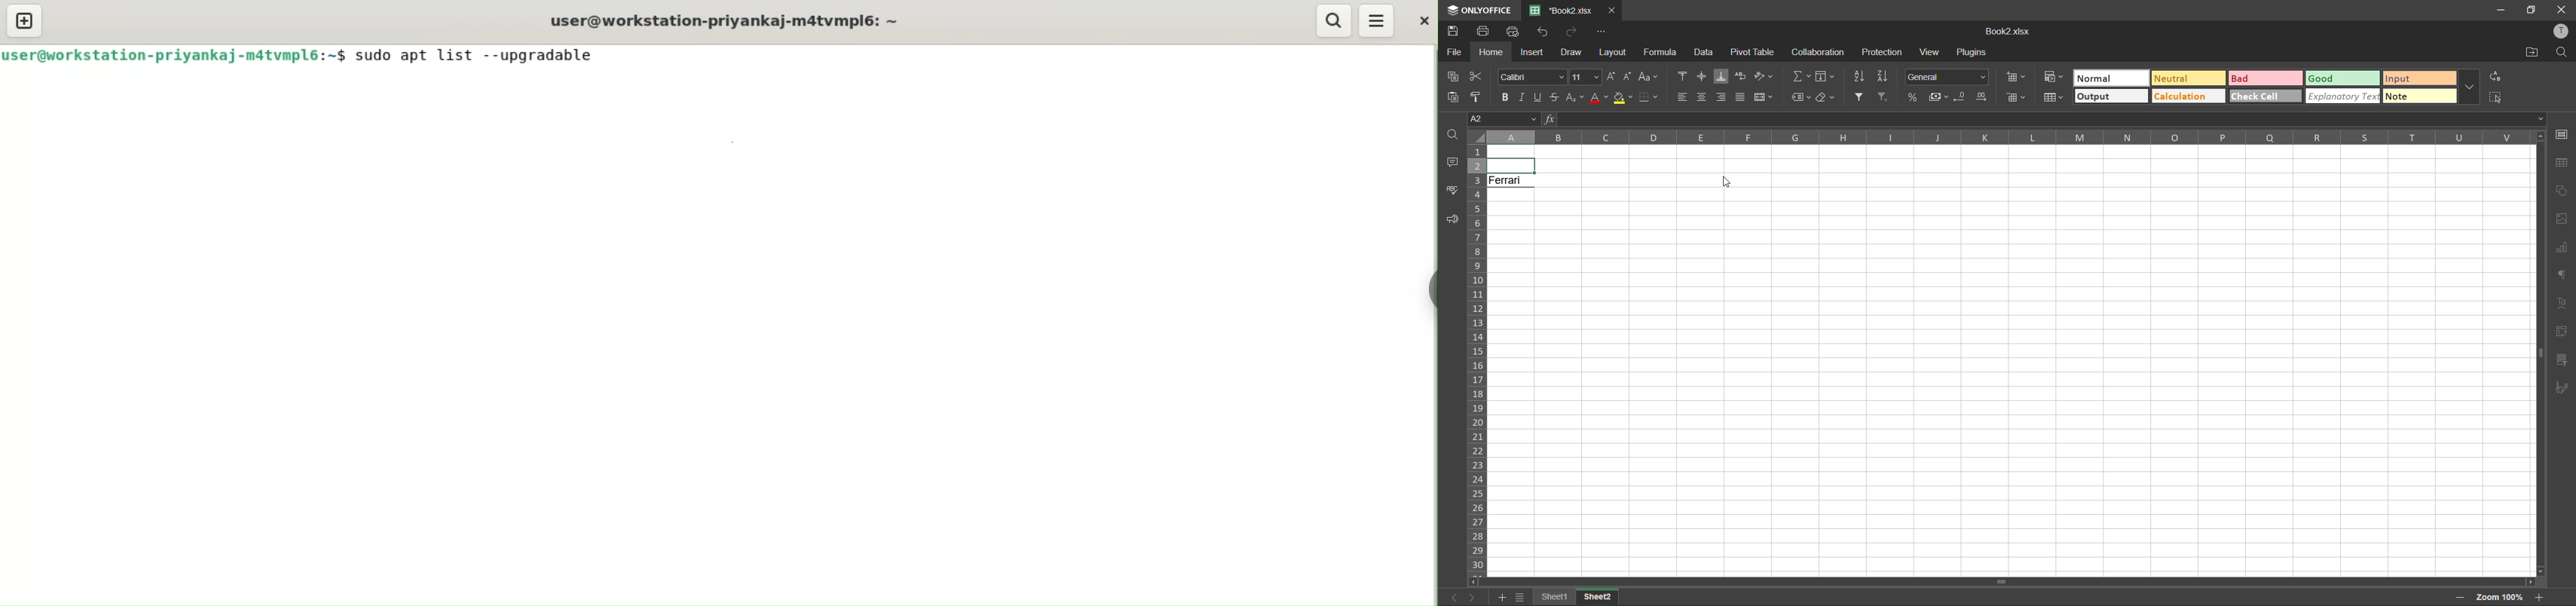 This screenshot has width=2576, height=616. Describe the element at coordinates (1766, 77) in the screenshot. I see `orientation` at that location.